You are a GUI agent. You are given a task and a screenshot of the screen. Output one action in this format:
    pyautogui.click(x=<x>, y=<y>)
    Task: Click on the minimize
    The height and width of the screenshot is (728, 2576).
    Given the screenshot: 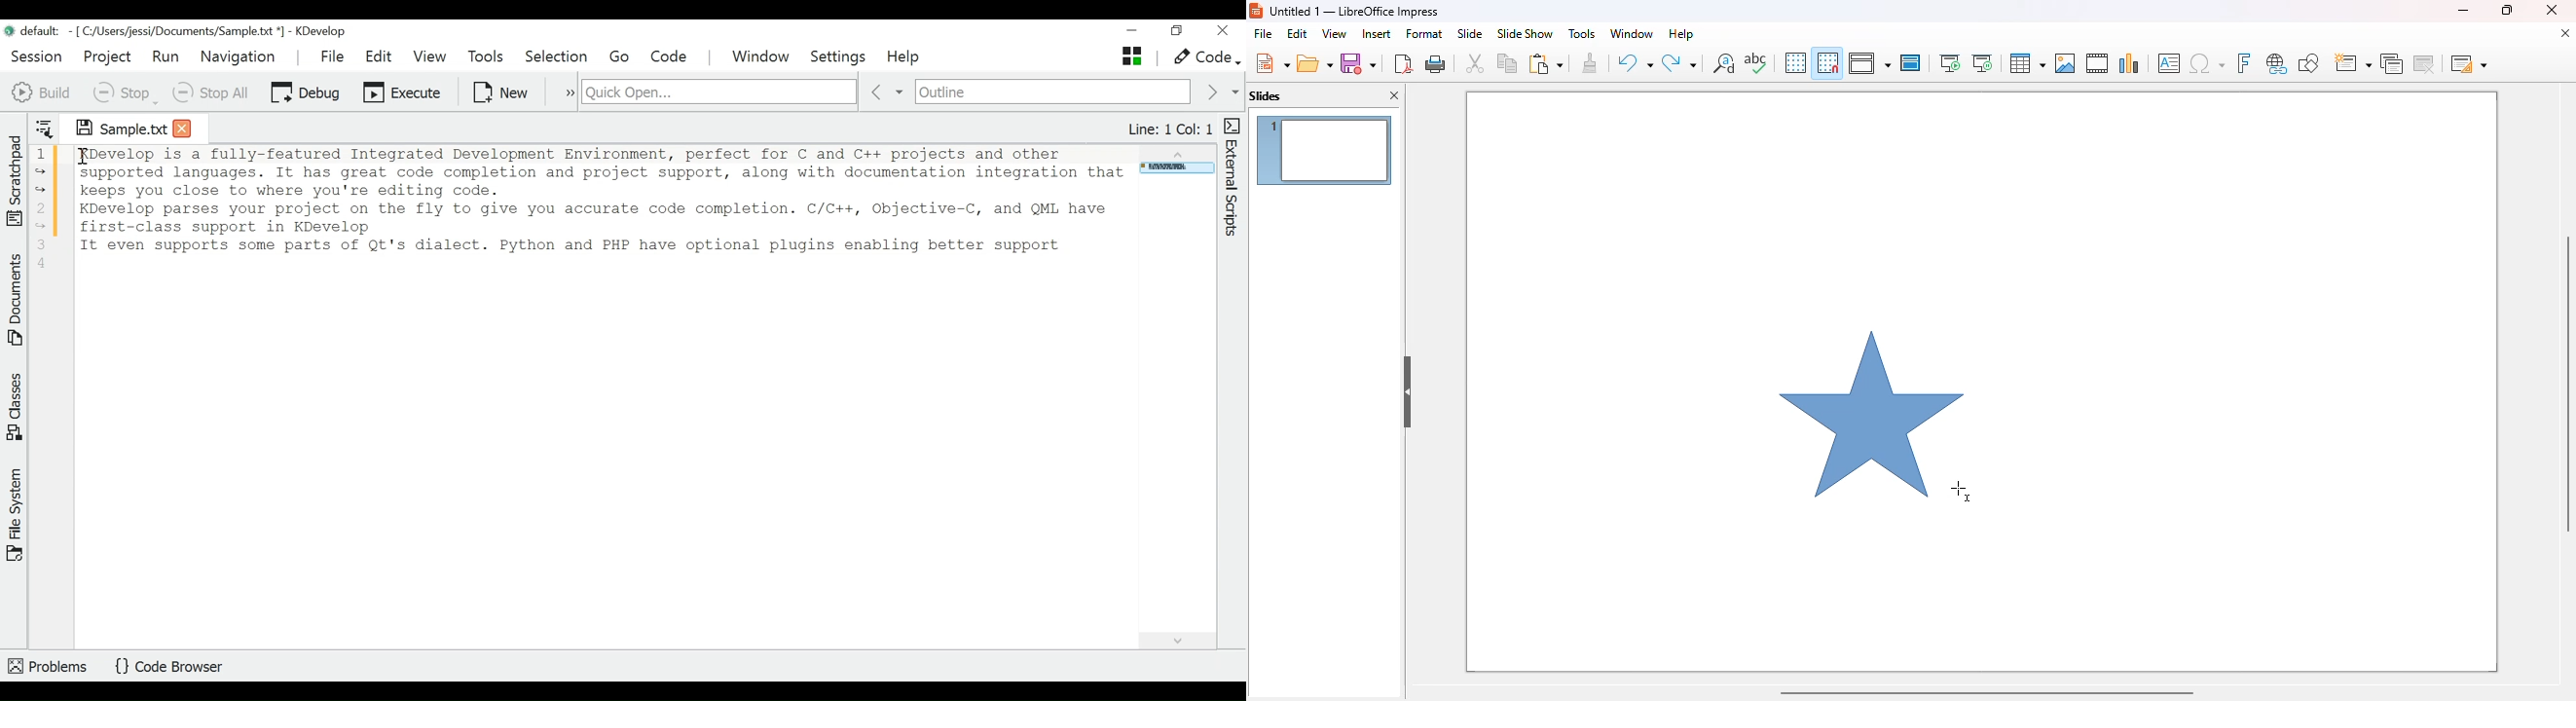 What is the action you would take?
    pyautogui.click(x=2462, y=10)
    